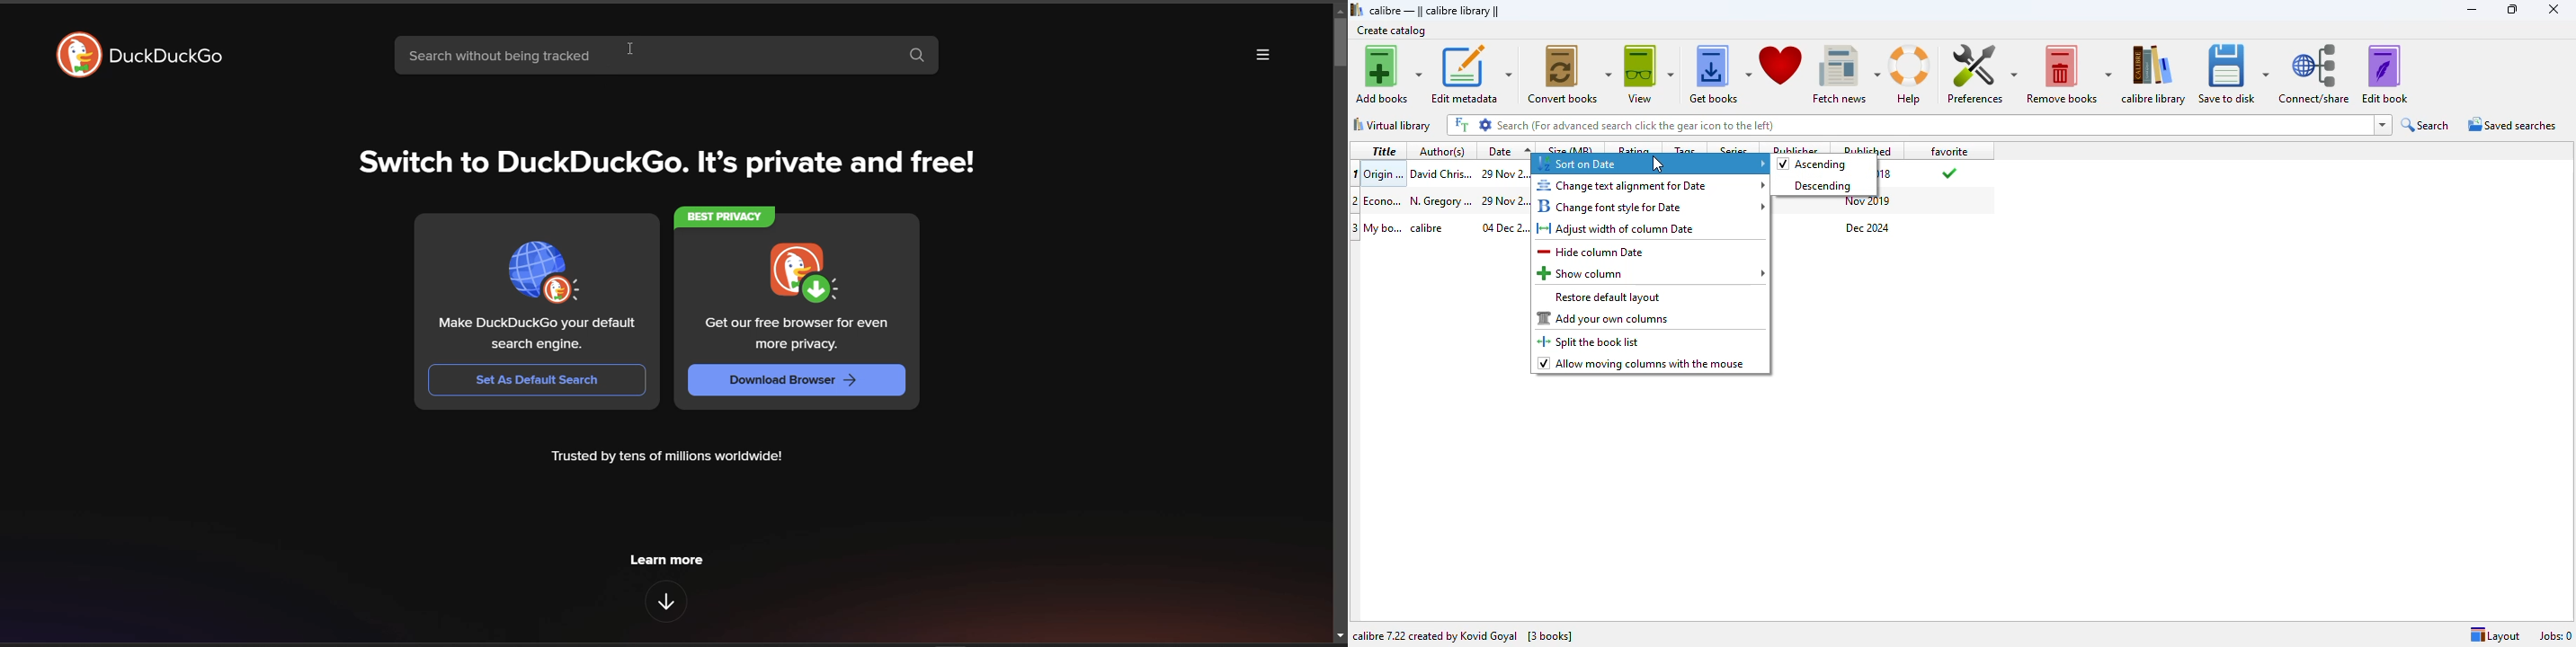  I want to click on BEST PRIVACY, so click(727, 217).